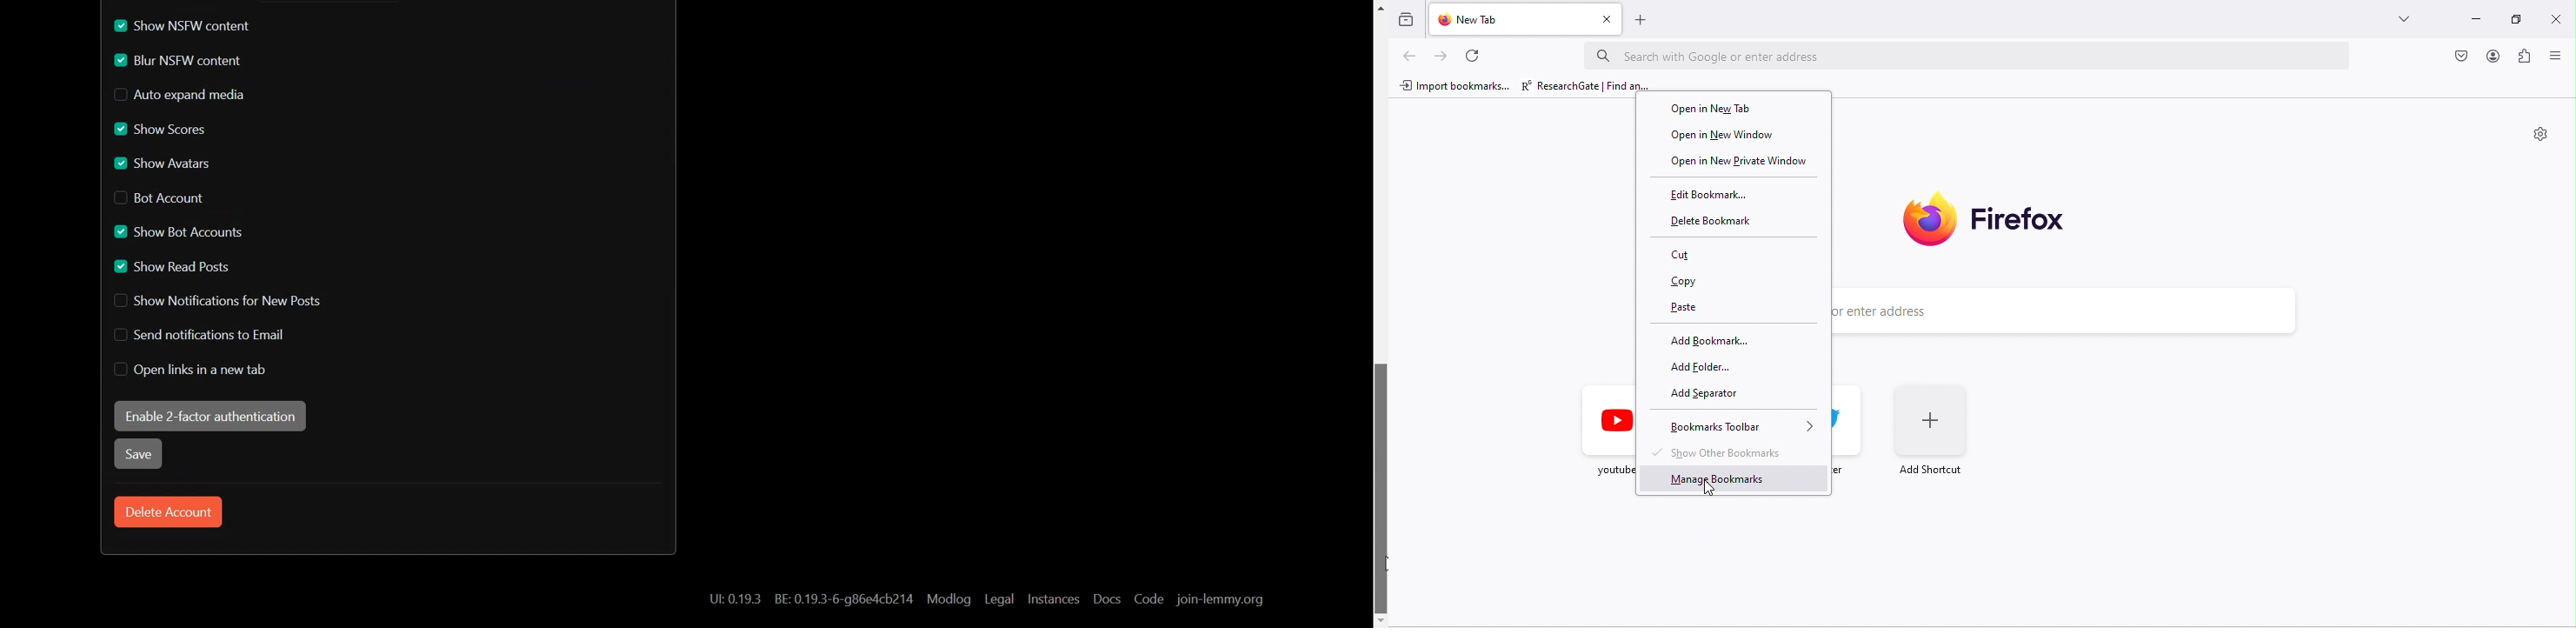 The width and height of the screenshot is (2576, 644). I want to click on Enable Blur NSFW content, so click(203, 61).